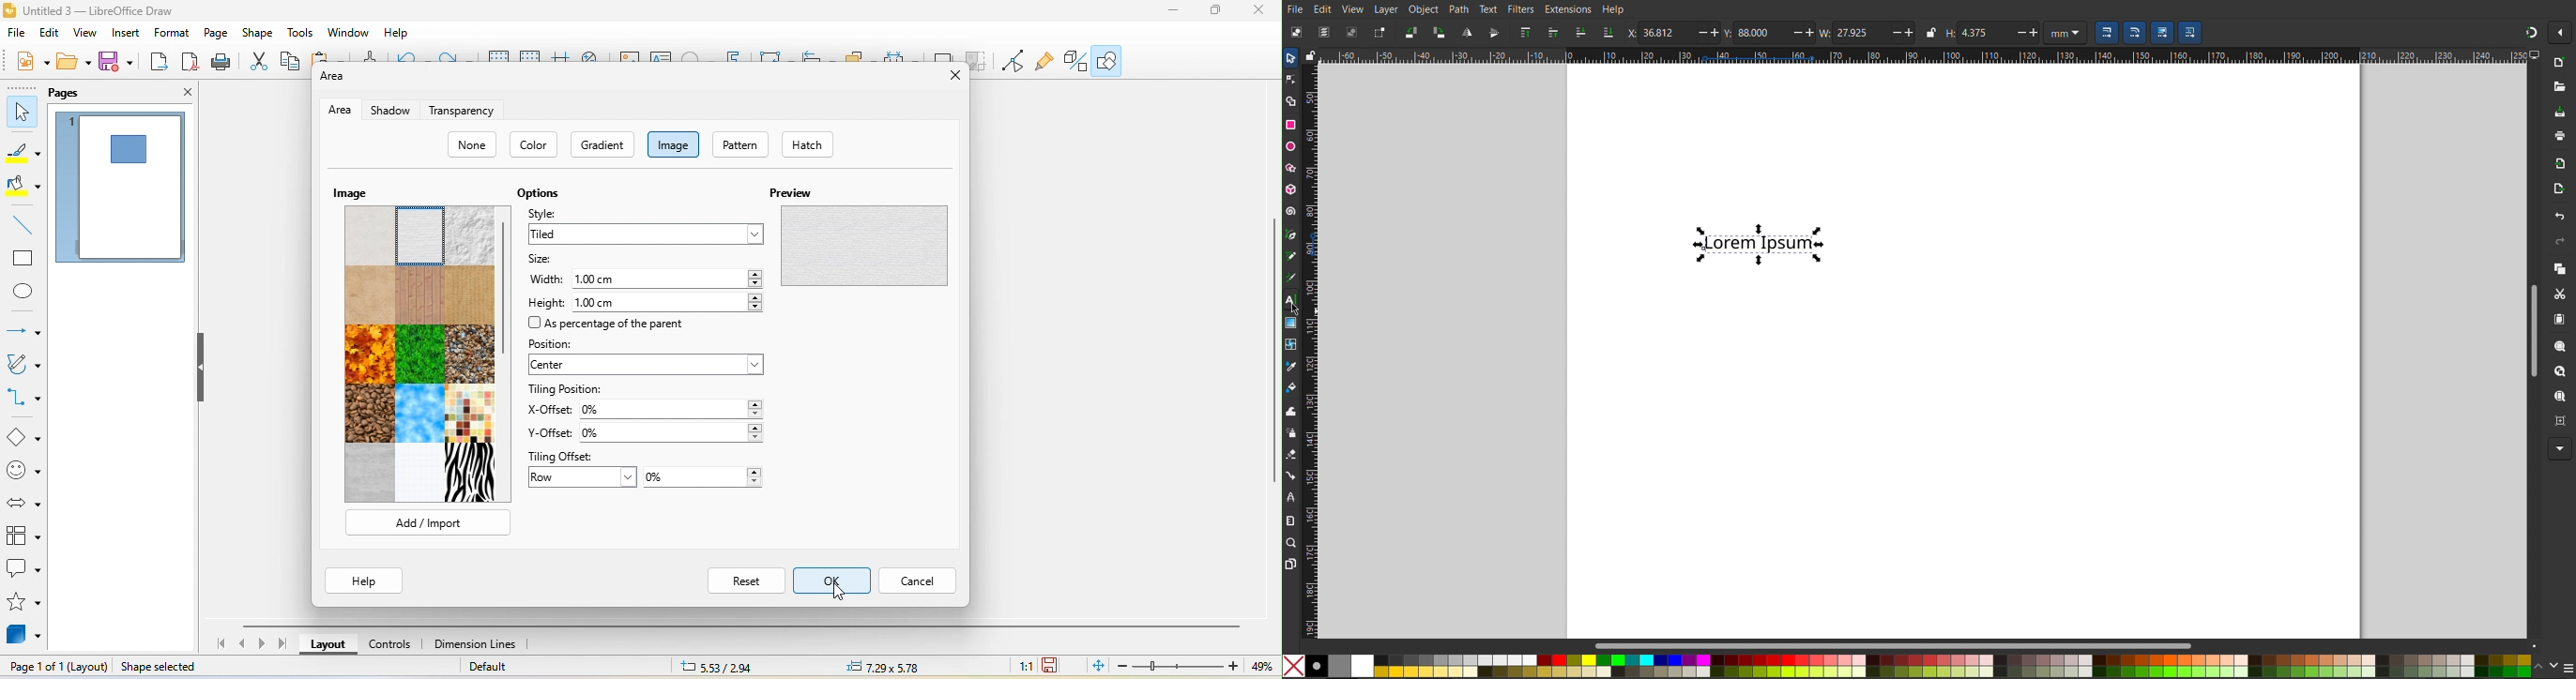  Describe the element at coordinates (1293, 166) in the screenshot. I see `Star Polygon` at that location.